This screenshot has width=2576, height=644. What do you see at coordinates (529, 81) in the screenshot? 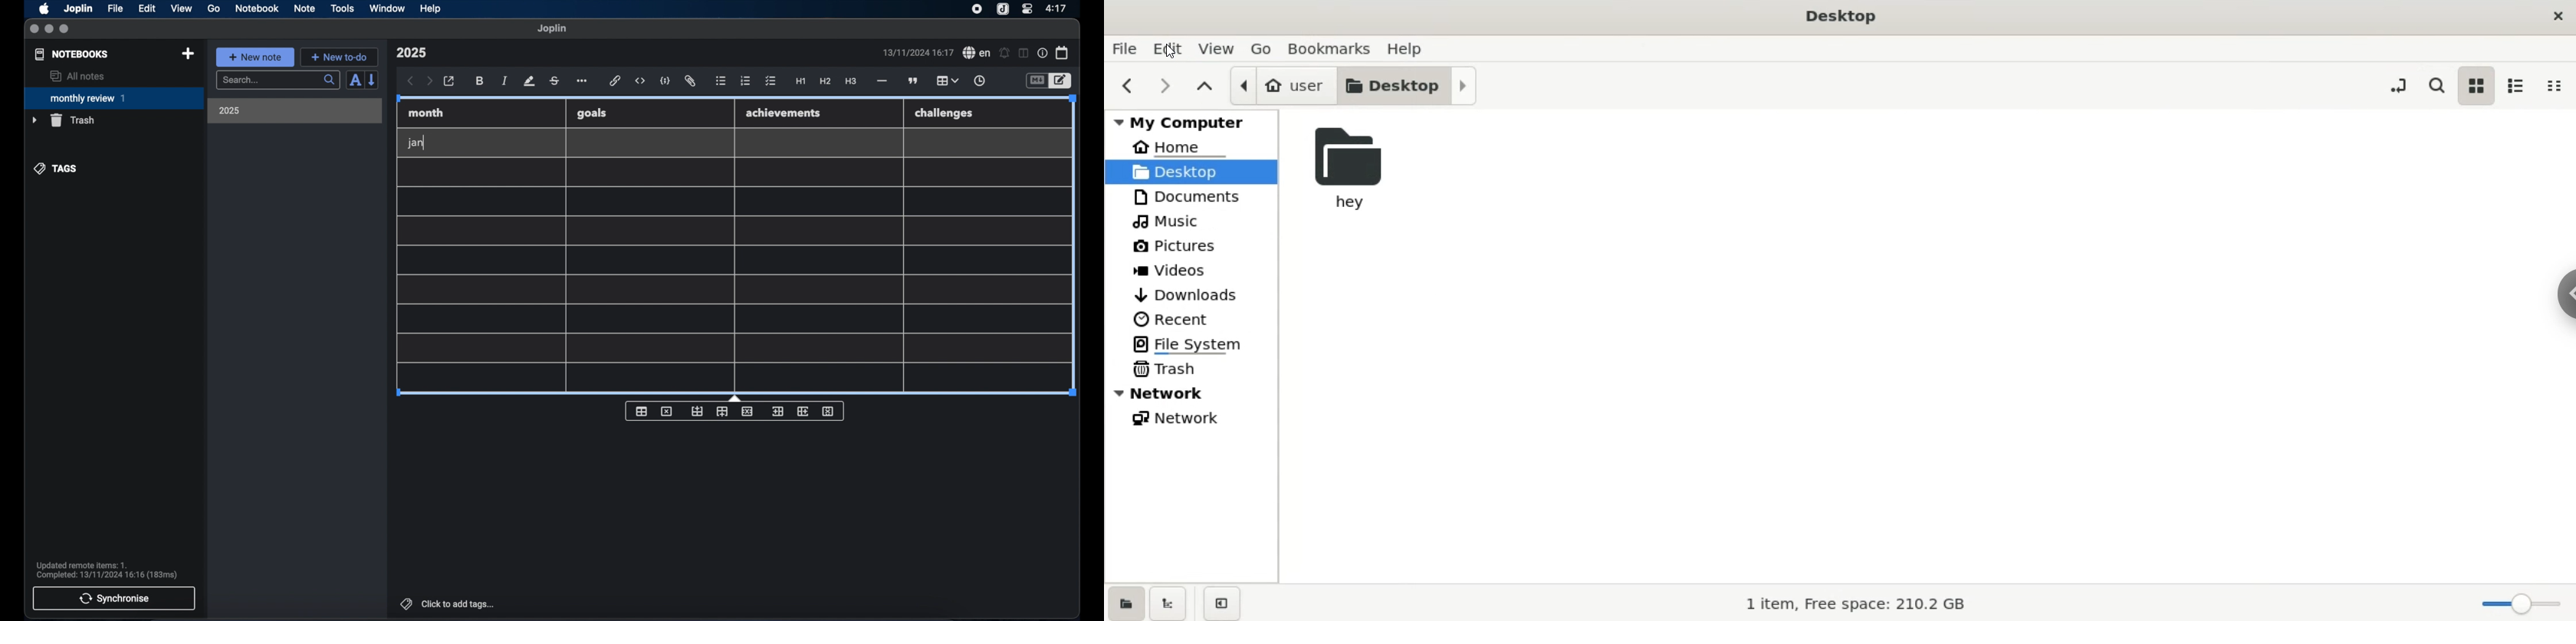
I see `highlight` at bounding box center [529, 81].